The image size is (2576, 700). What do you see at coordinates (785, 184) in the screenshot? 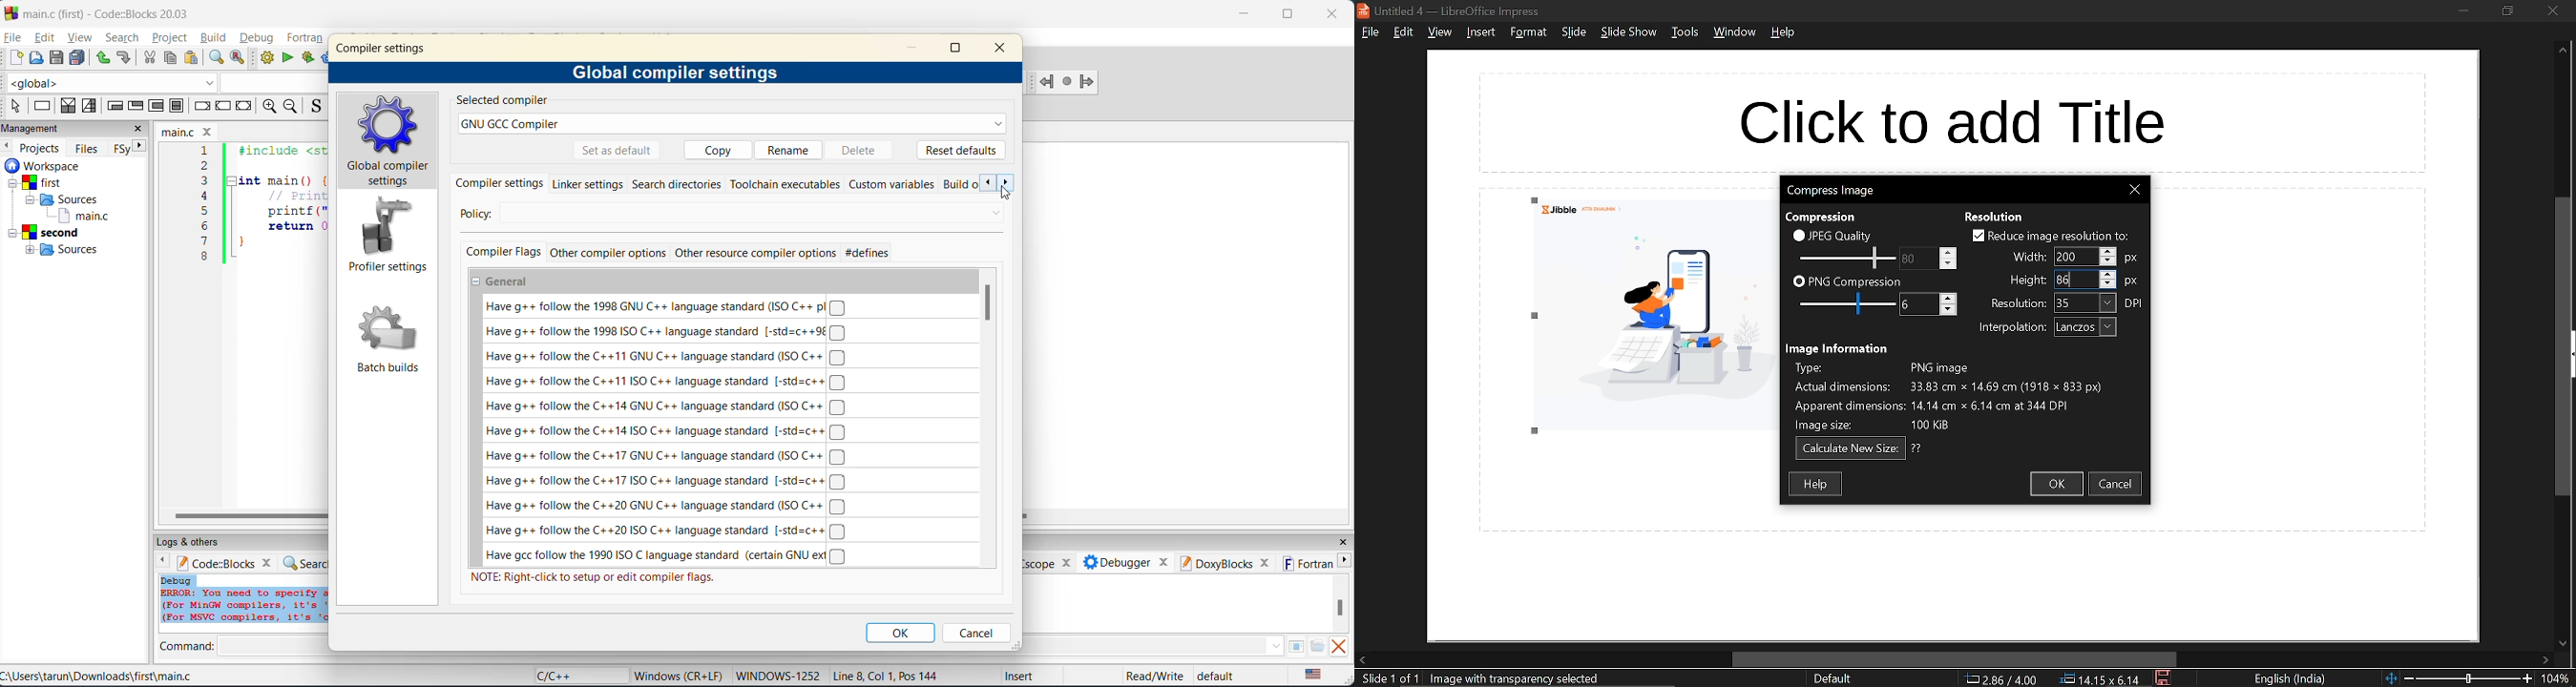
I see `toolchain executables` at bounding box center [785, 184].